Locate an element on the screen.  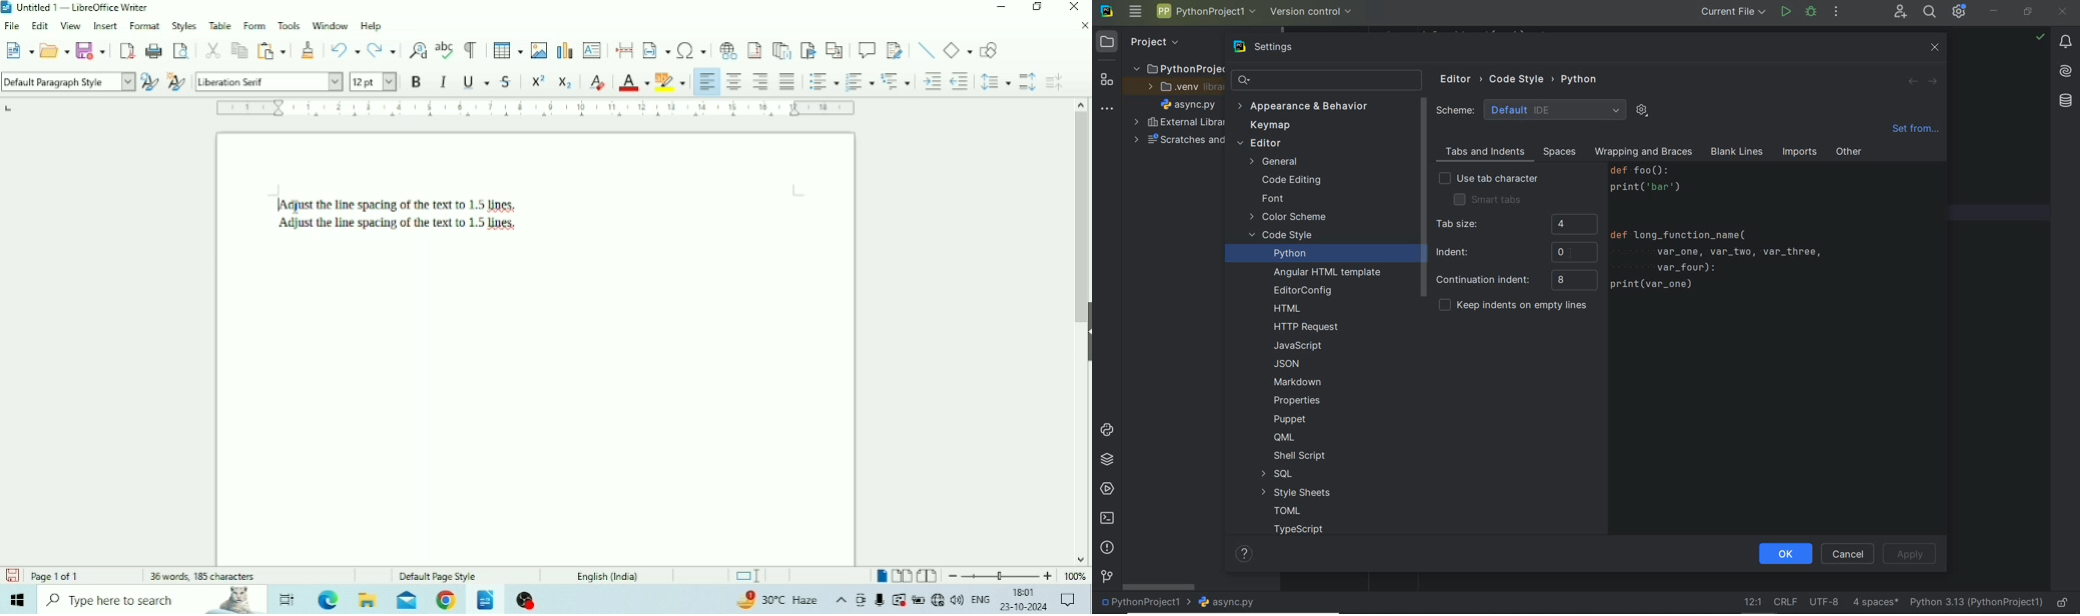
Superscript is located at coordinates (538, 81).